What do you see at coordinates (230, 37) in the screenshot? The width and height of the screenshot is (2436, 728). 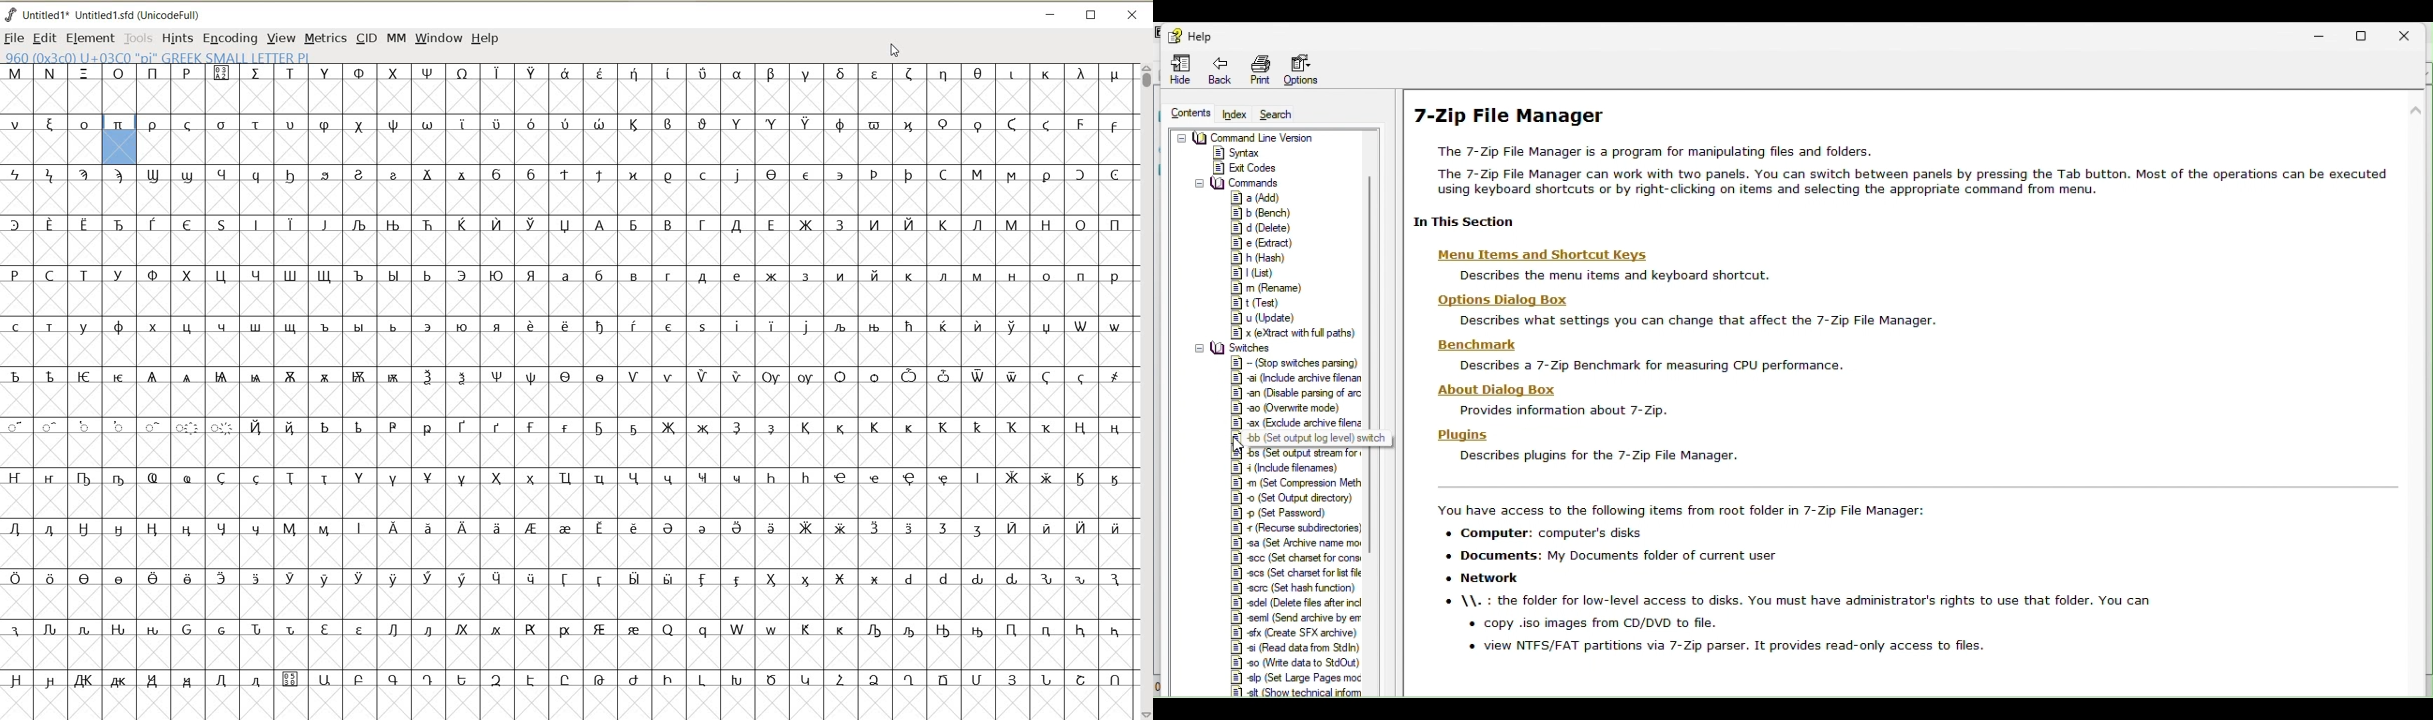 I see `ENCODING` at bounding box center [230, 37].